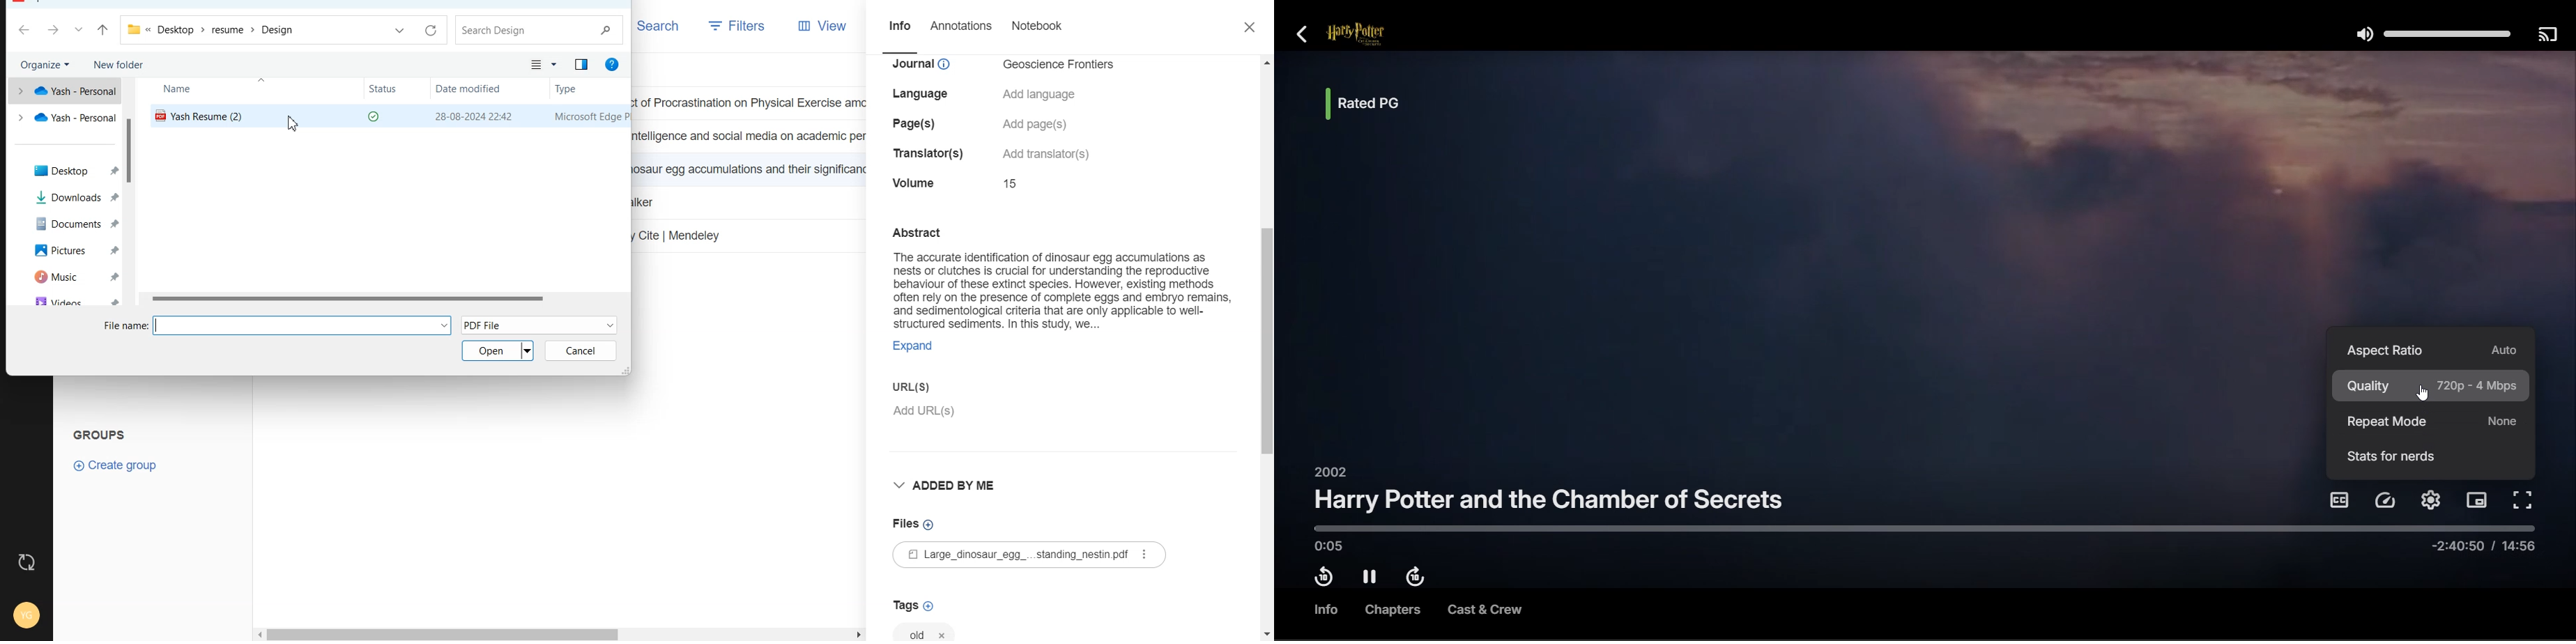 The width and height of the screenshot is (2576, 644). I want to click on details, so click(926, 66).